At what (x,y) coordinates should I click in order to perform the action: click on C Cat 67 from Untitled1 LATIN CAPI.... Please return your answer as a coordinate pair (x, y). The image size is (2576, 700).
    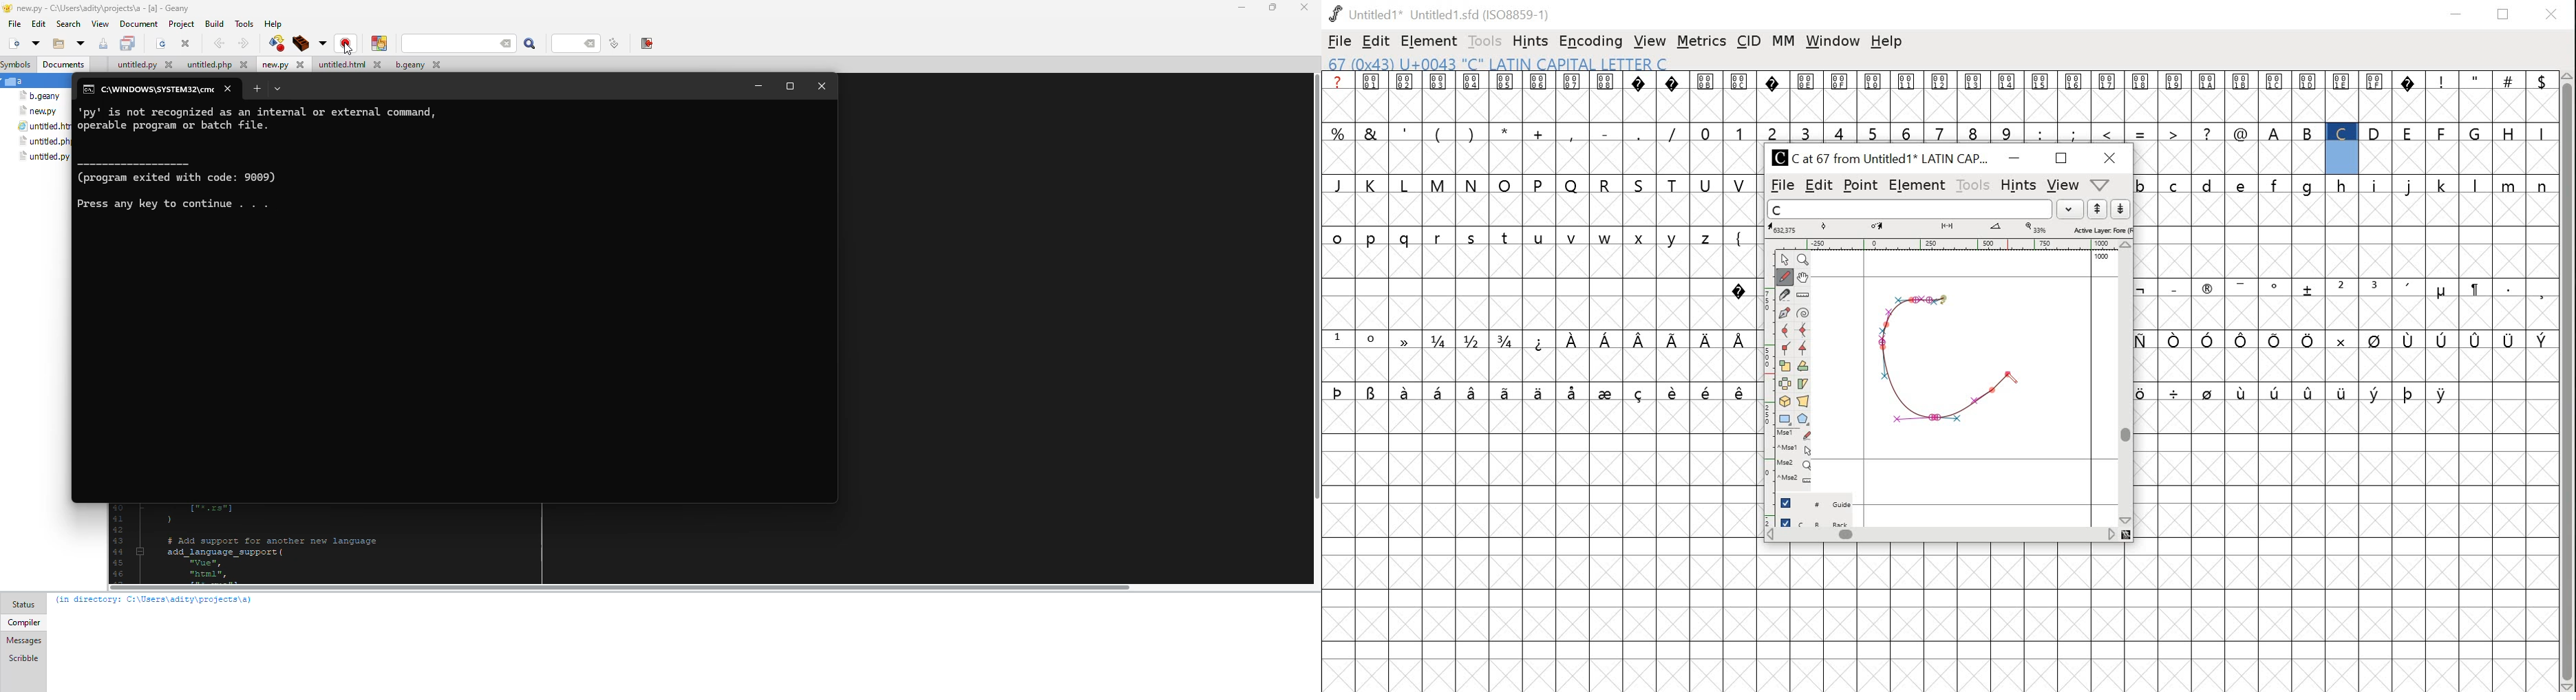
    Looking at the image, I should click on (1882, 157).